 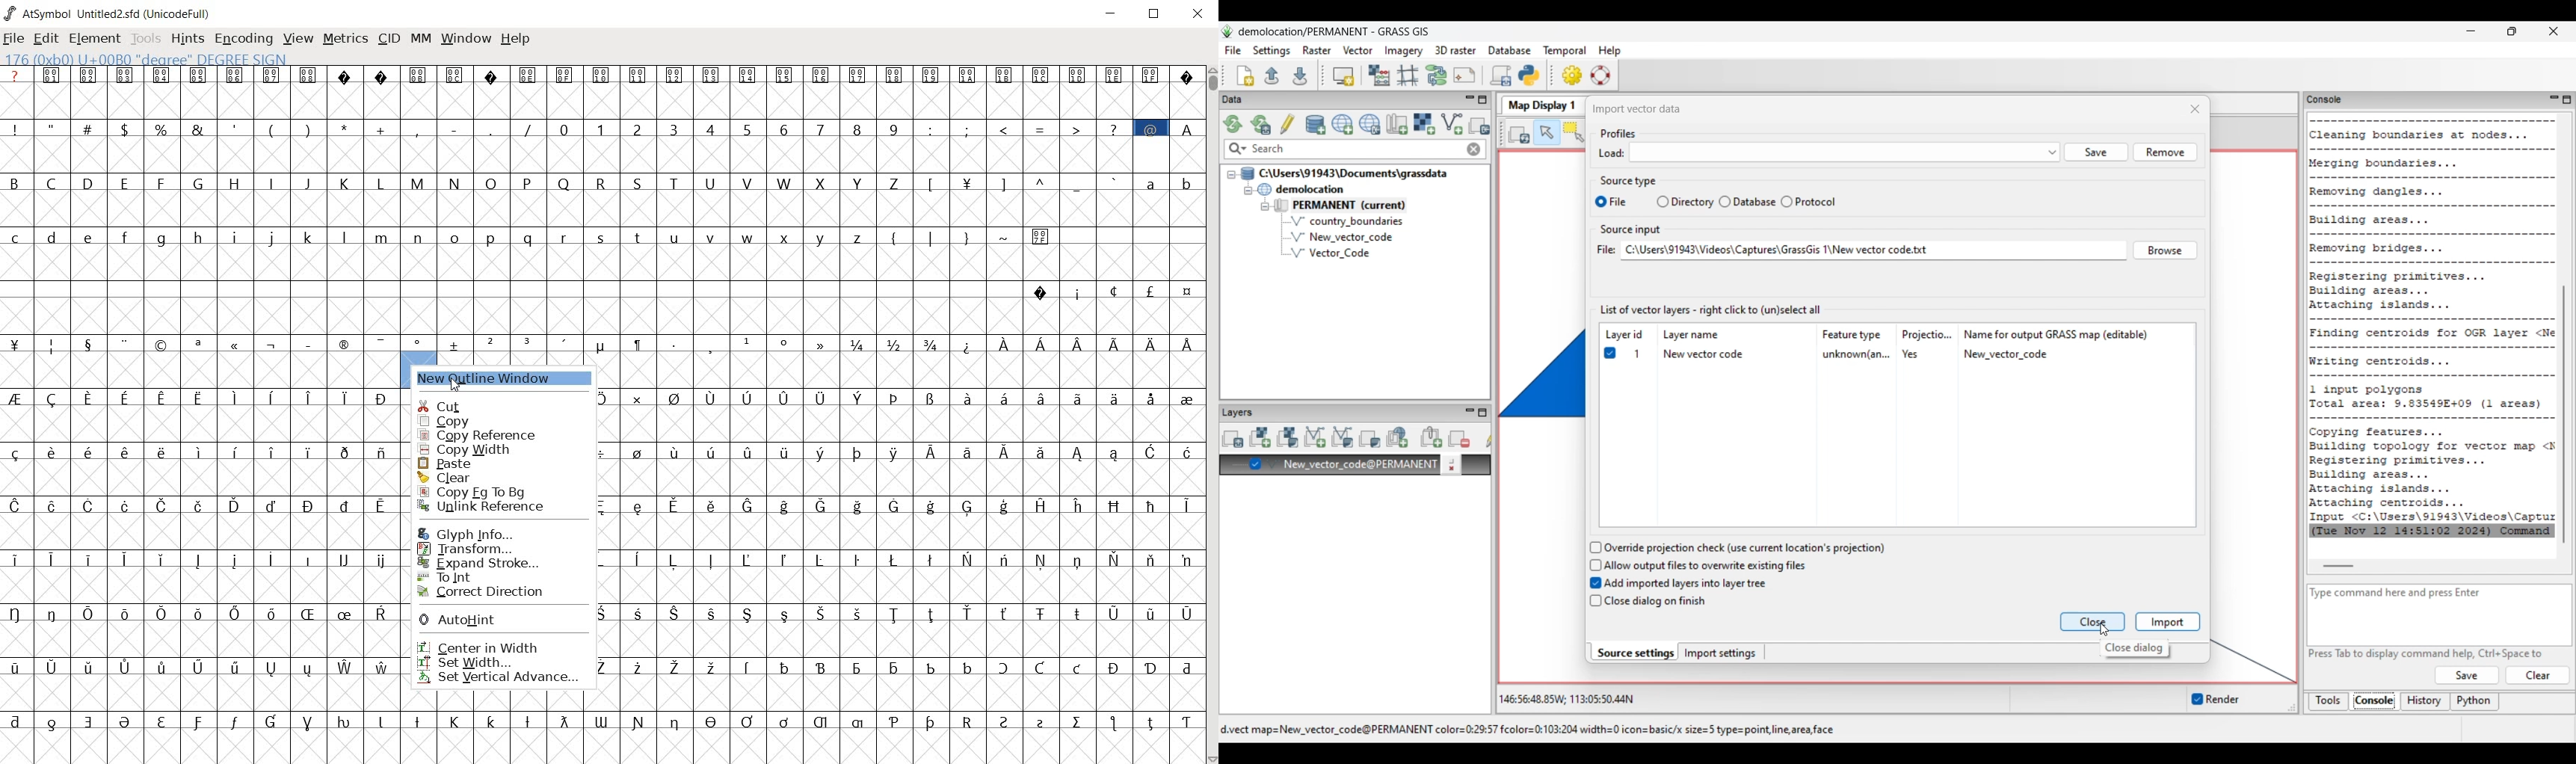 What do you see at coordinates (197, 505) in the screenshot?
I see `` at bounding box center [197, 505].